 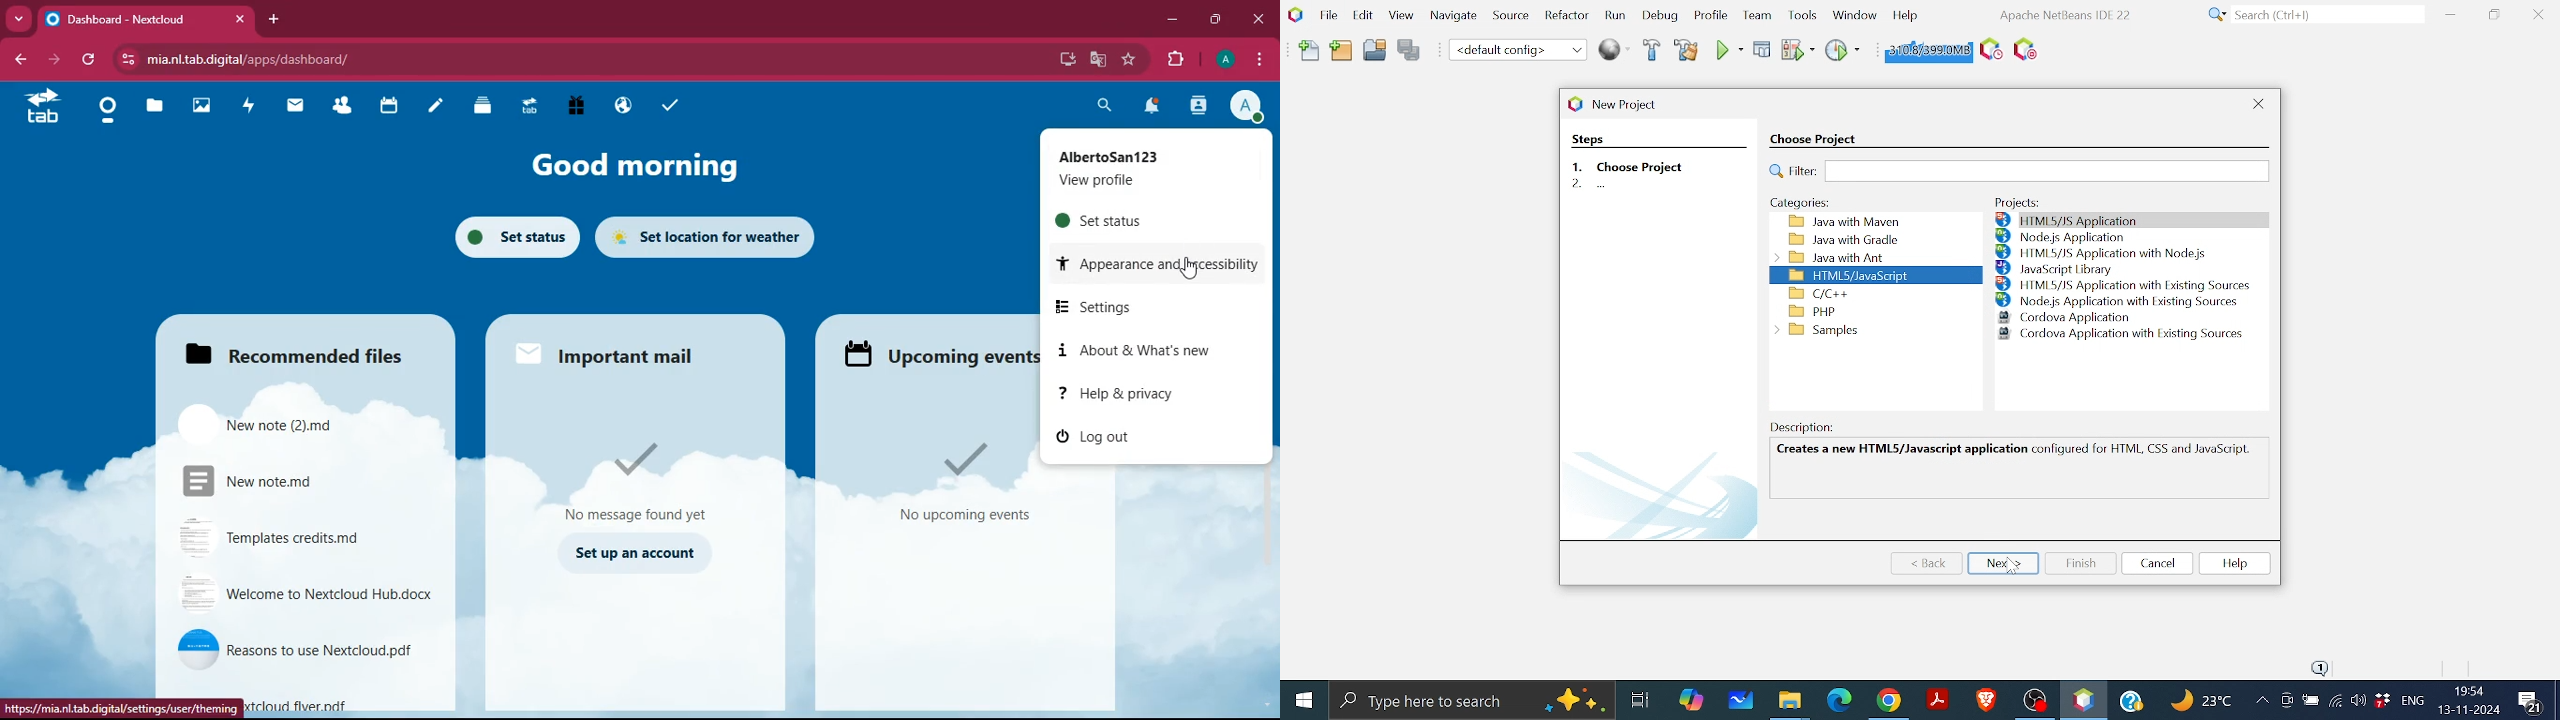 I want to click on calendar, so click(x=389, y=107).